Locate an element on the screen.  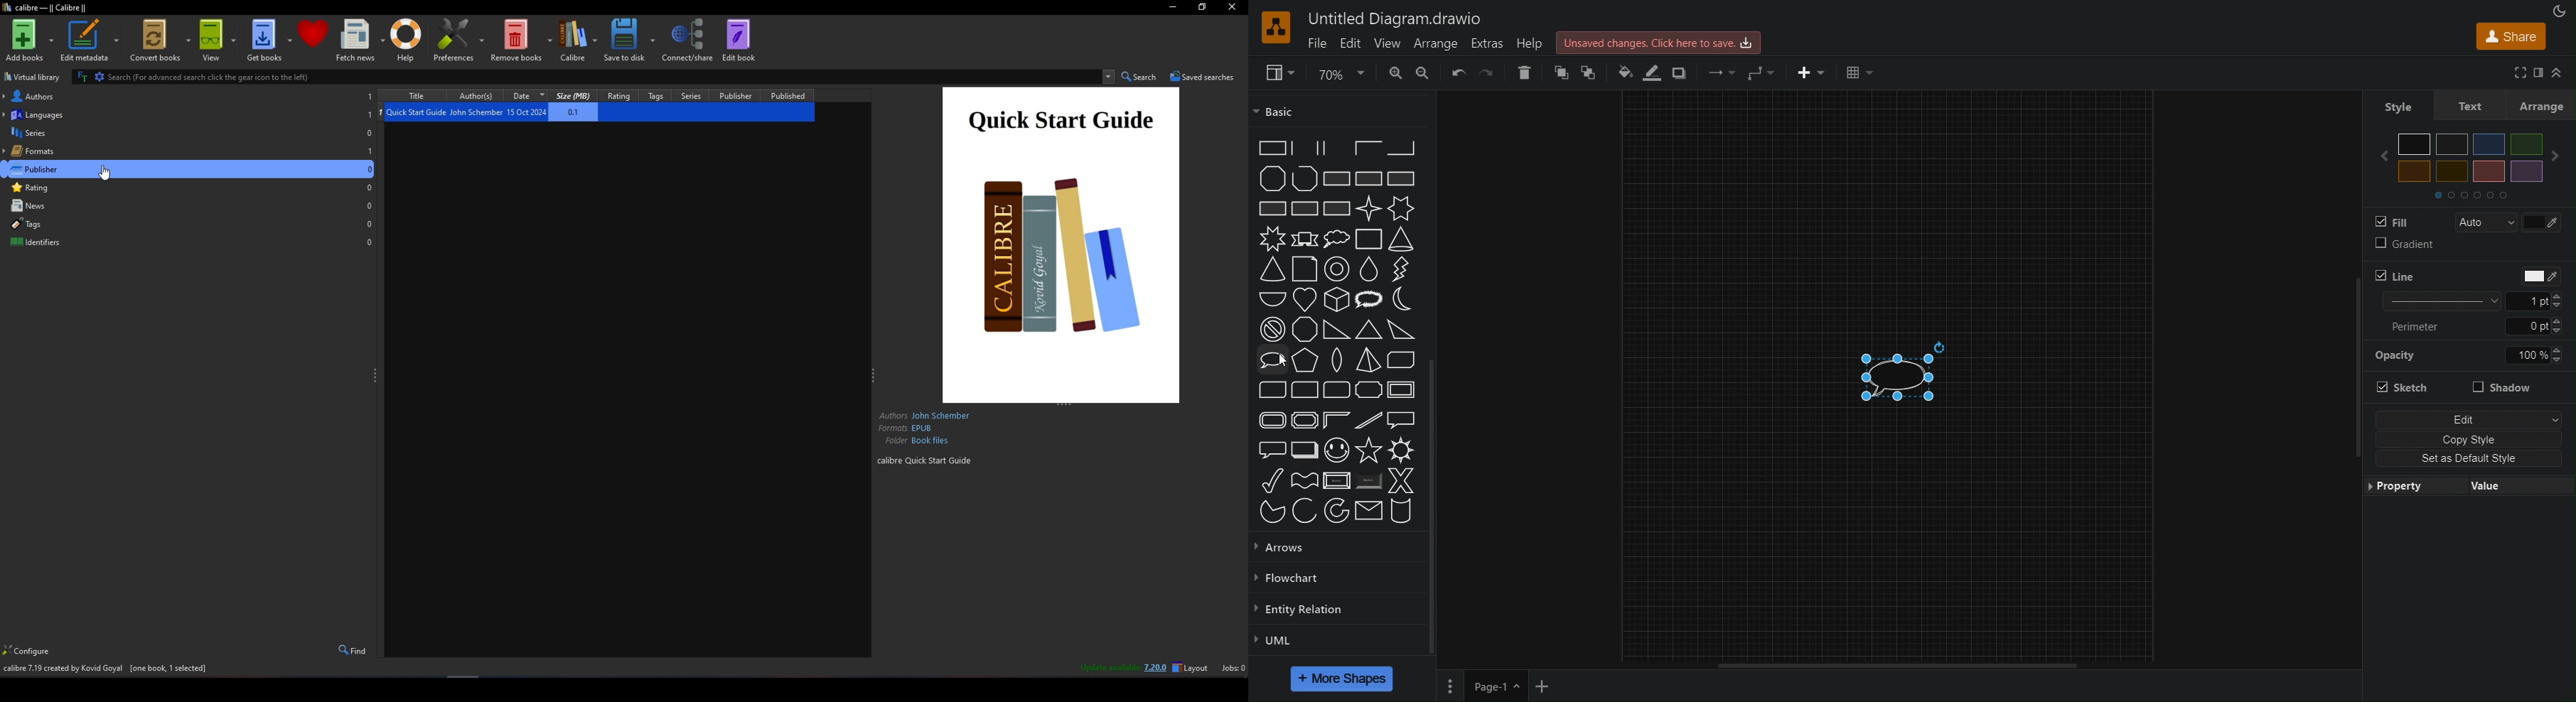
View is located at coordinates (217, 40).